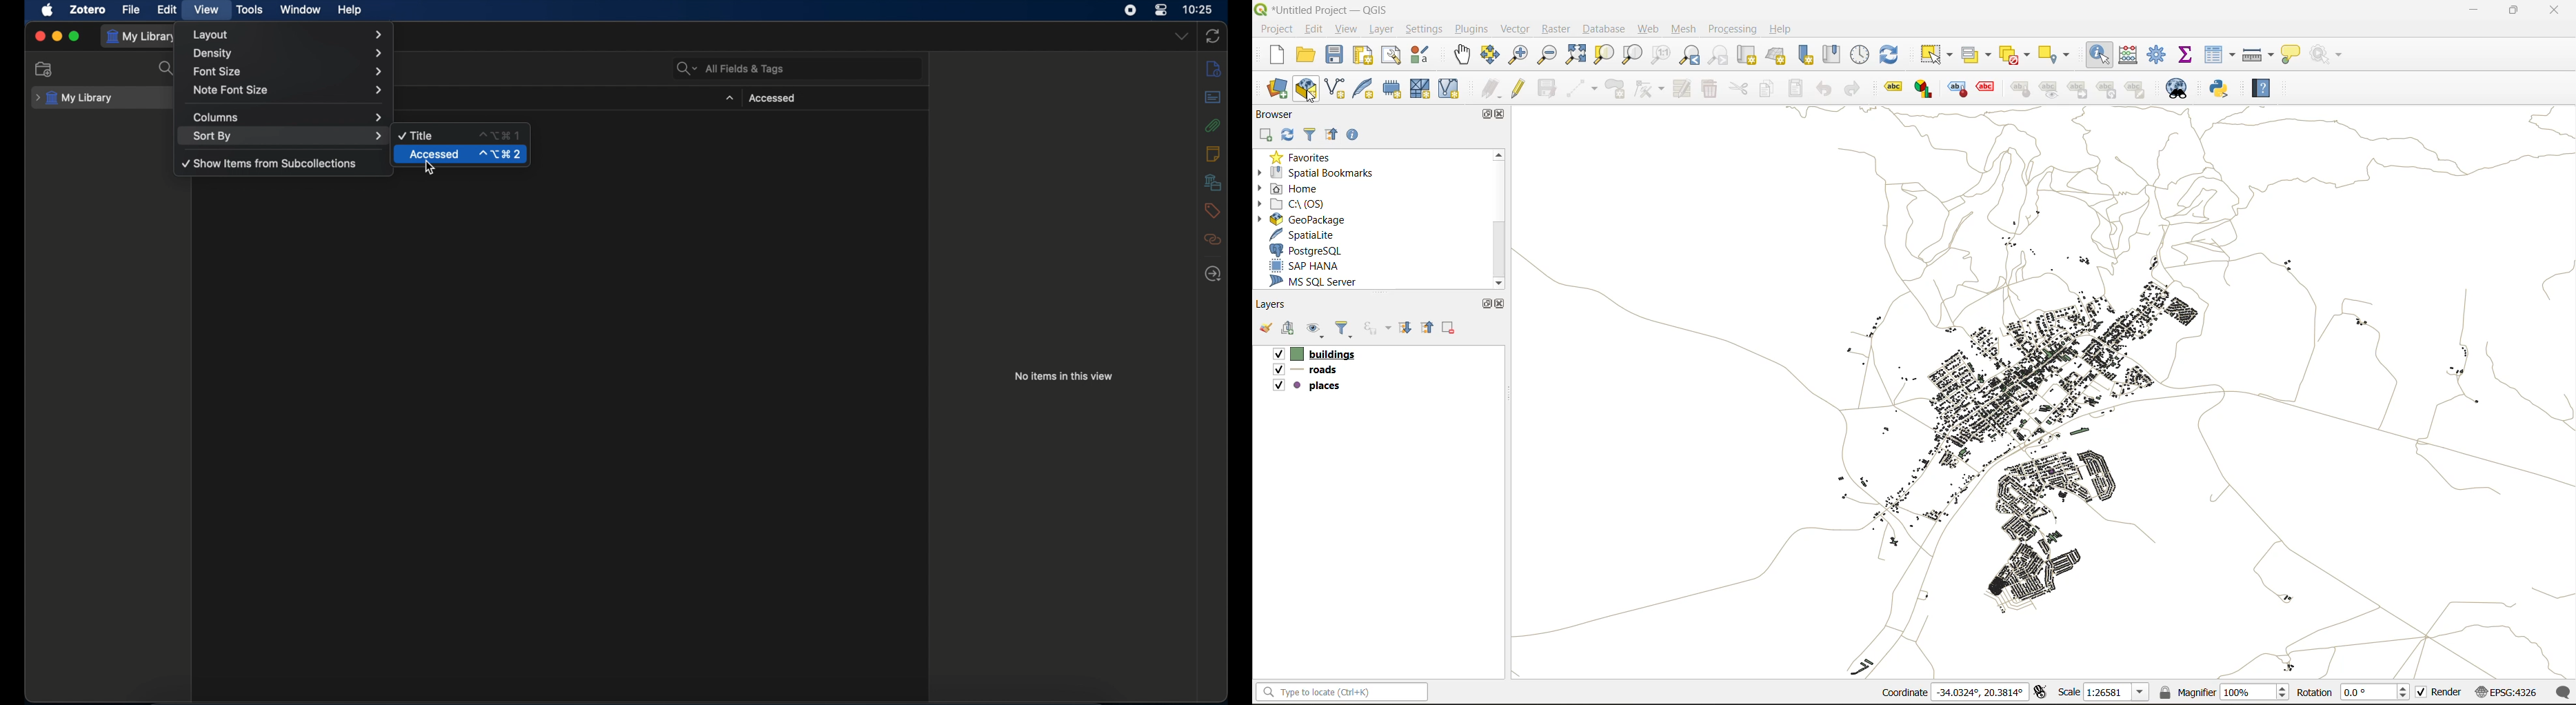  I want to click on remove, so click(1449, 330).